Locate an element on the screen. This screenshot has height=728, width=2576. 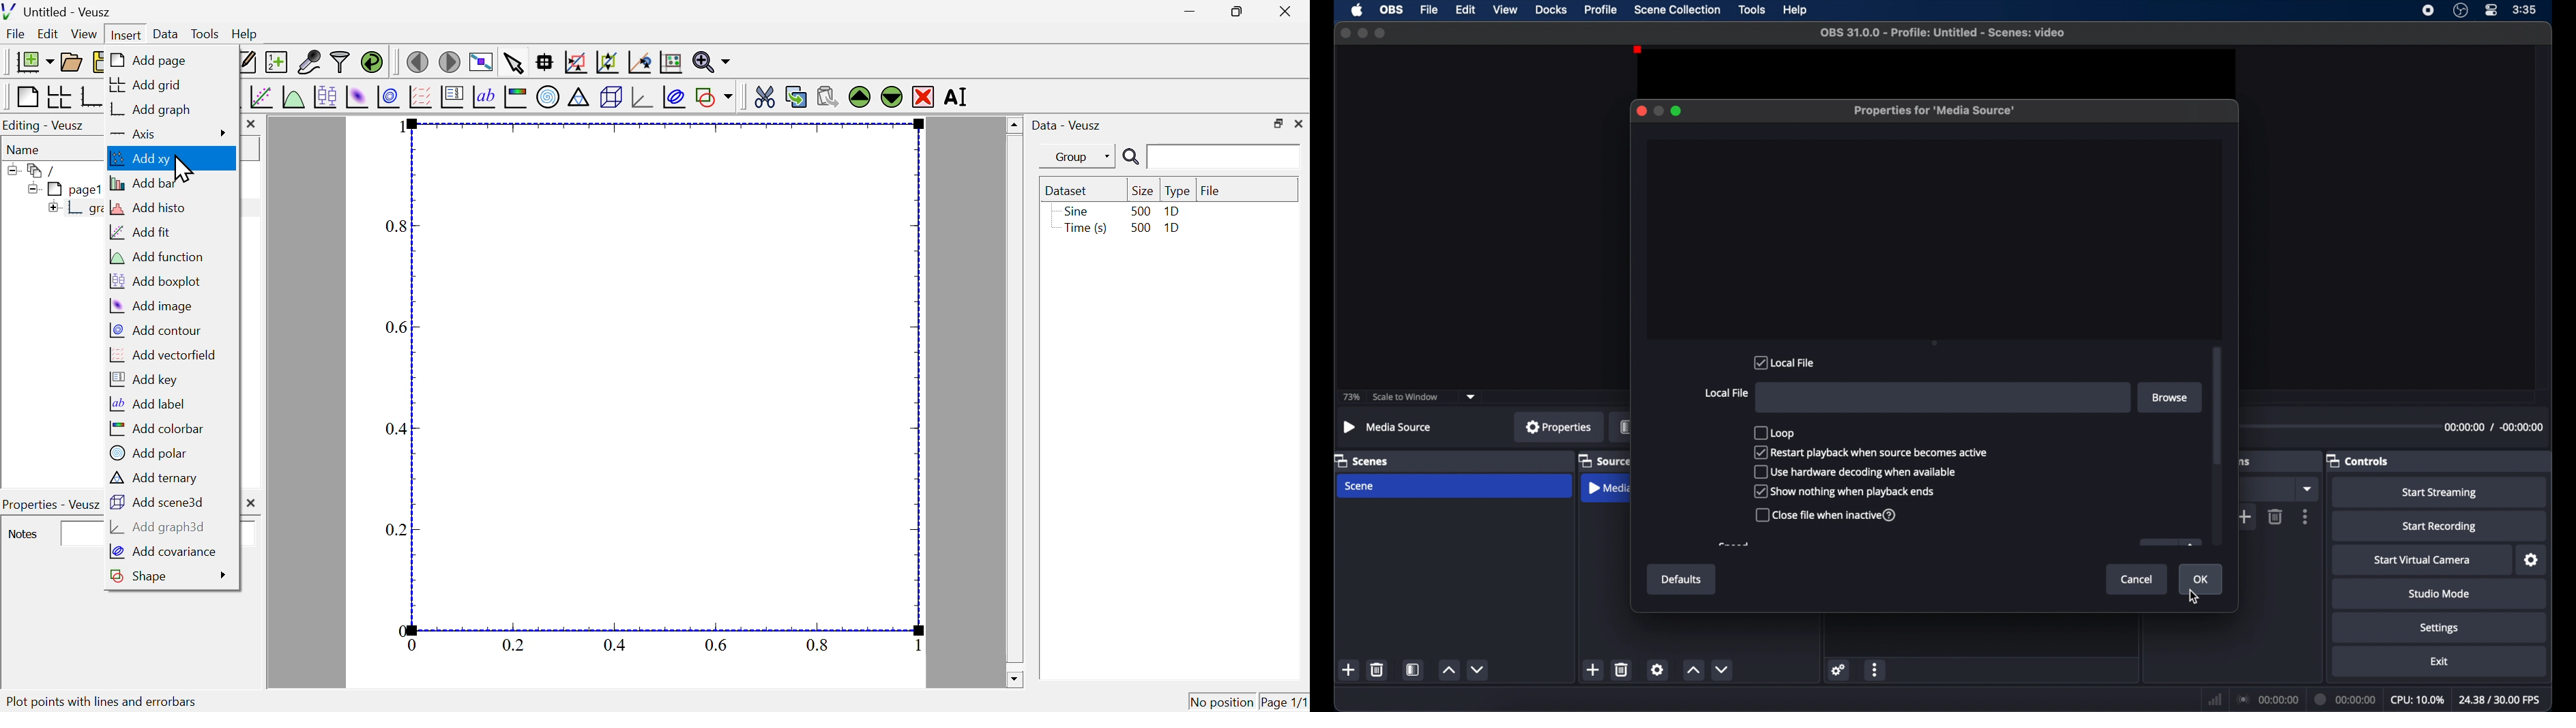
obscure button is located at coordinates (2173, 541).